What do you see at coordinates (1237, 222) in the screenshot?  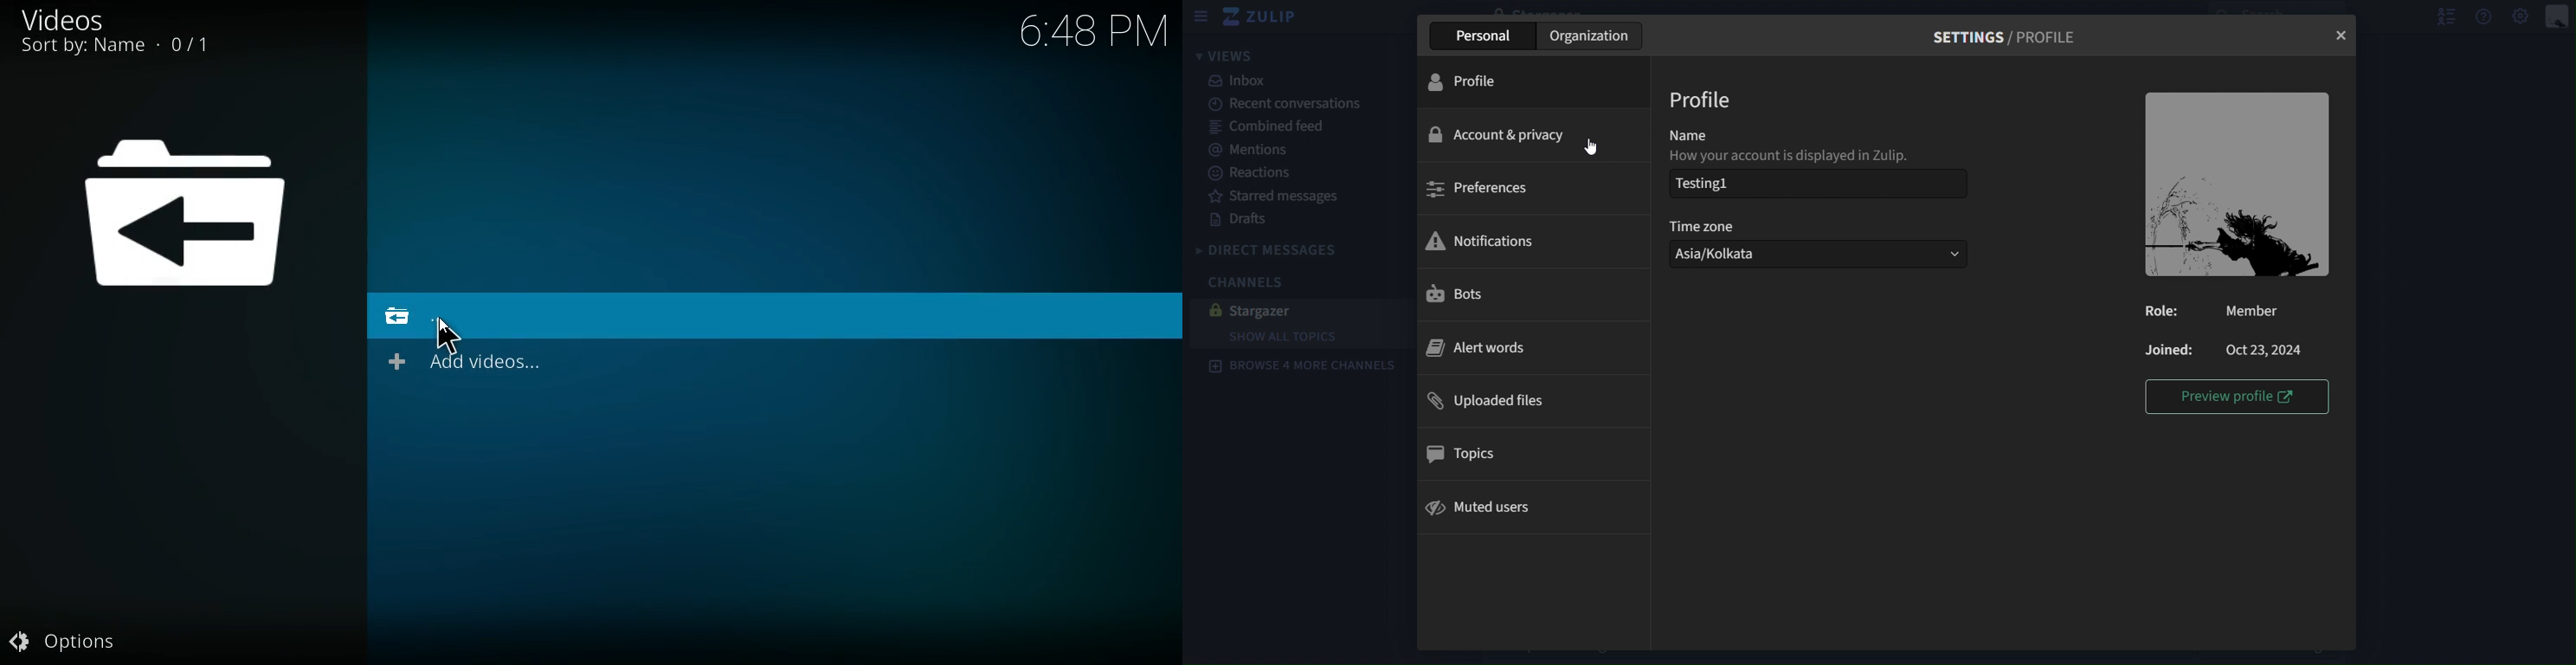 I see `drafts` at bounding box center [1237, 222].